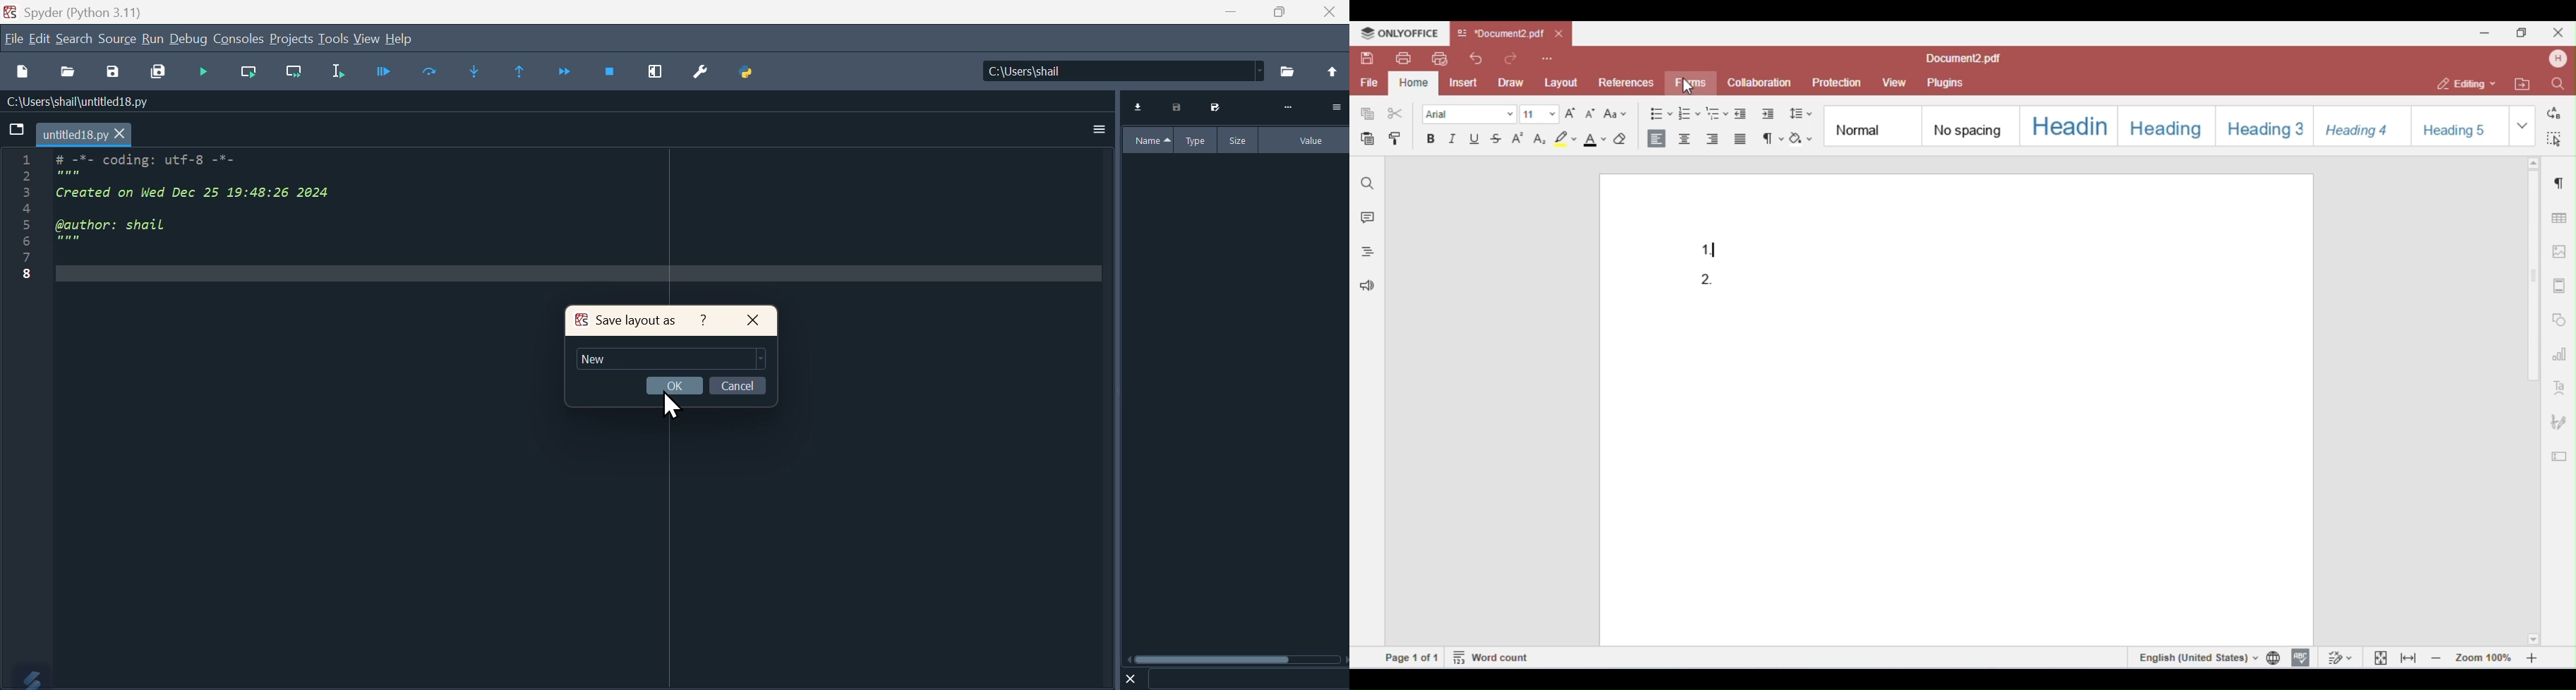  What do you see at coordinates (704, 320) in the screenshot?
I see `Help` at bounding box center [704, 320].